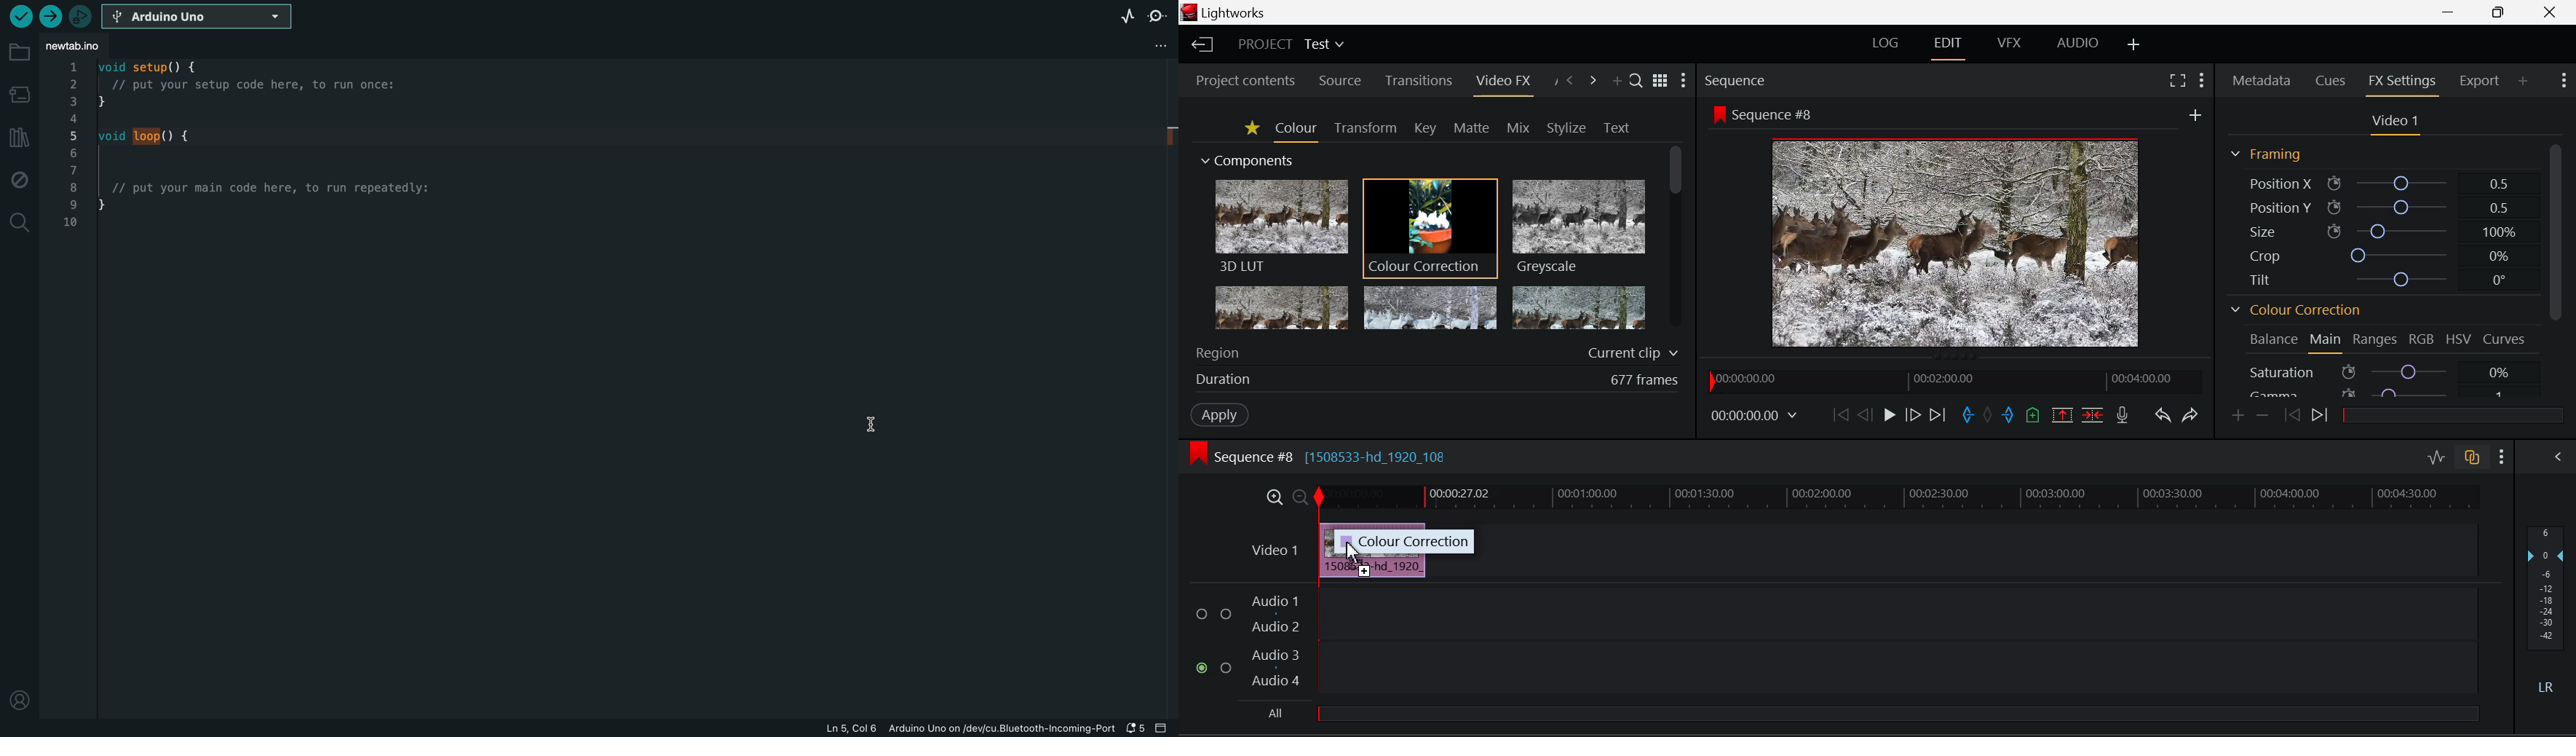  What do you see at coordinates (1315, 456) in the screenshot?
I see `Sequence #8 Editing Section` at bounding box center [1315, 456].